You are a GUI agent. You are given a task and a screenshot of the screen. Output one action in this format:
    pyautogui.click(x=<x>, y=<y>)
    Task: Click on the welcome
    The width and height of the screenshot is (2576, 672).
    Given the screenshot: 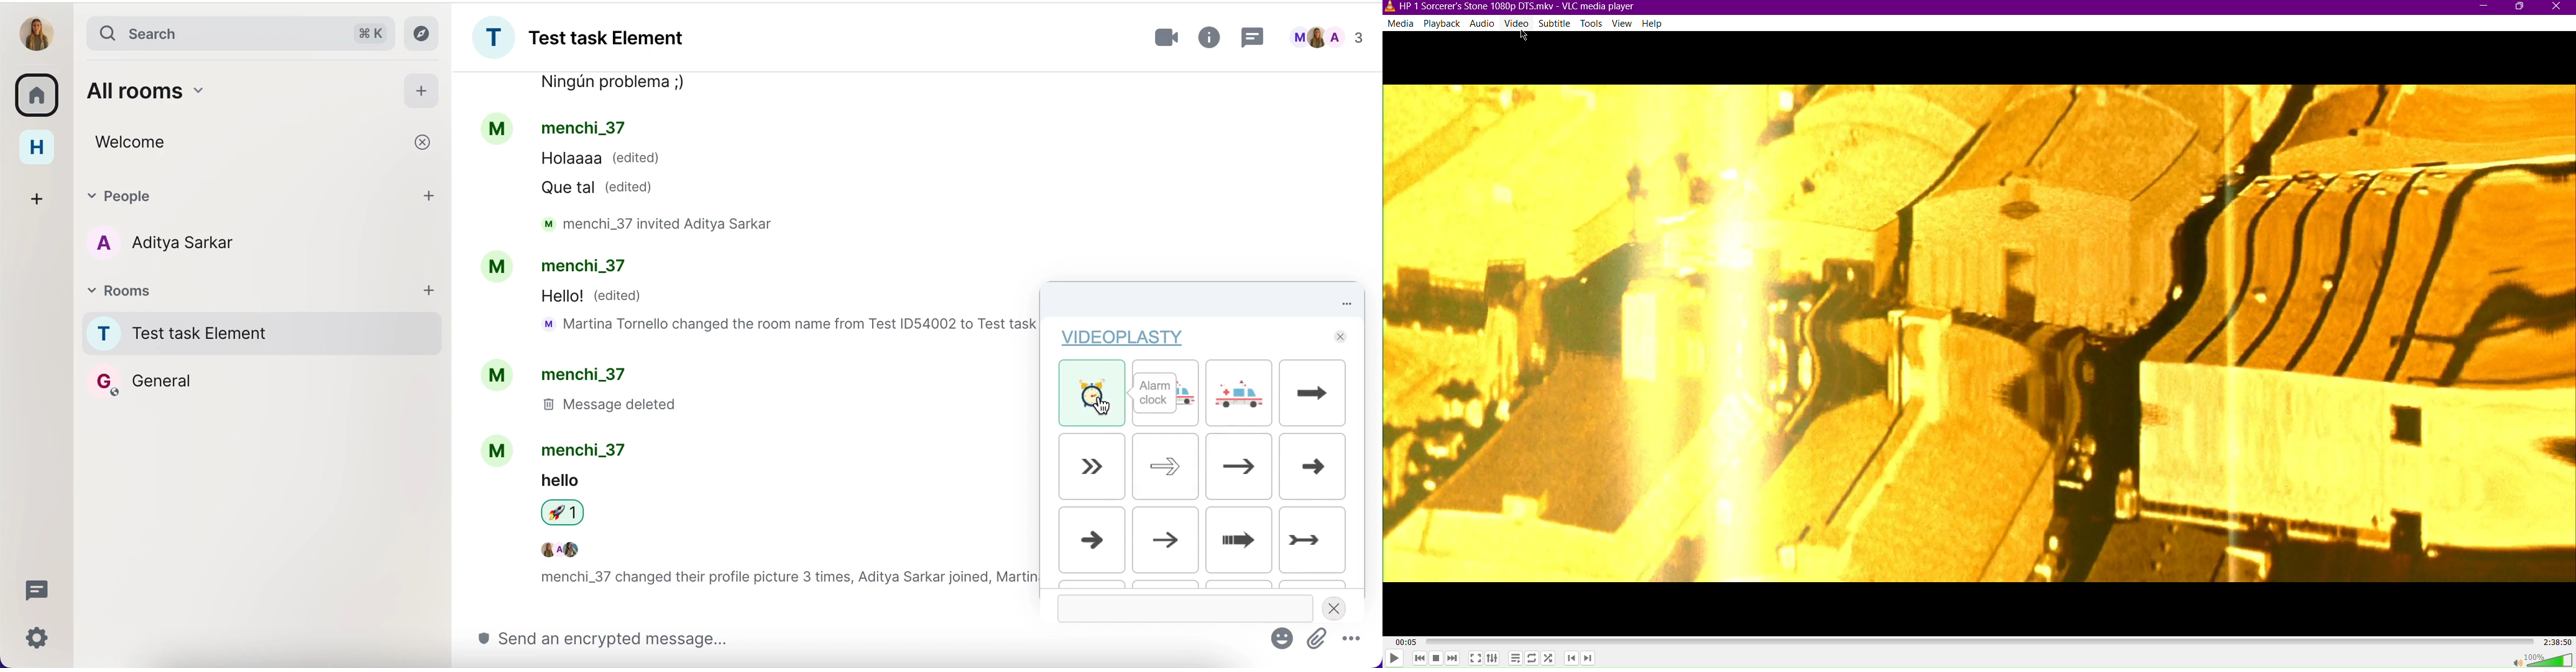 What is the action you would take?
    pyautogui.click(x=213, y=141)
    